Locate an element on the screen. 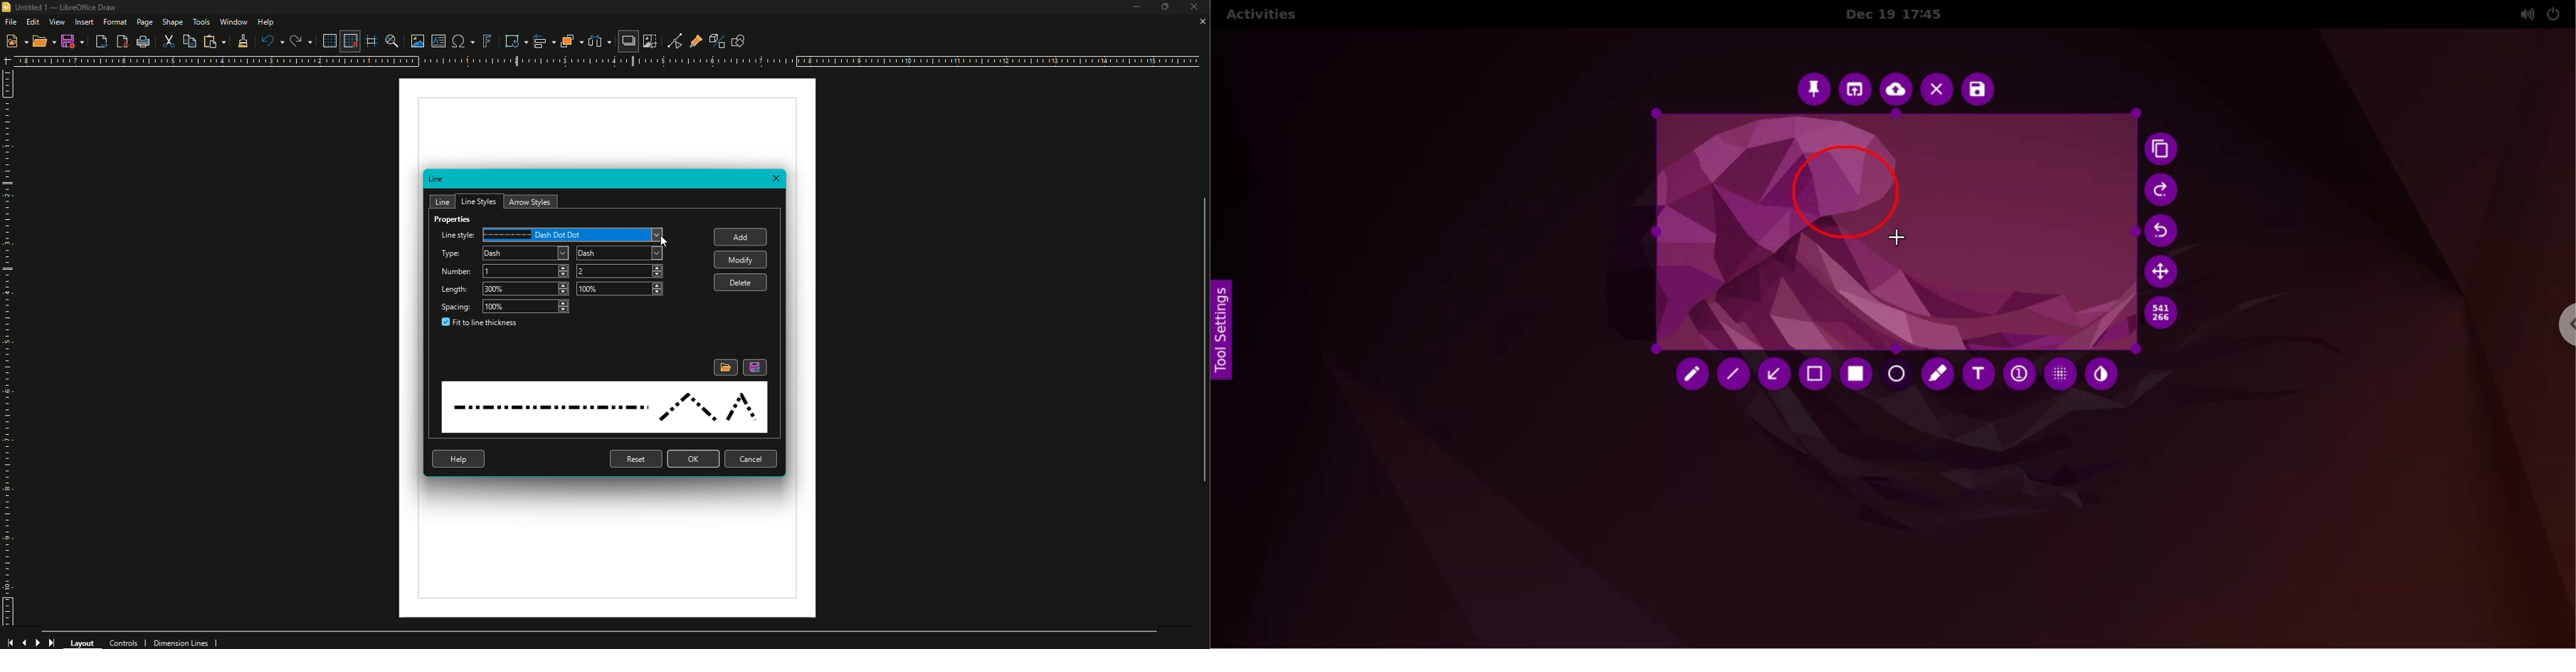 The height and width of the screenshot is (672, 2576). Line is located at coordinates (444, 200).